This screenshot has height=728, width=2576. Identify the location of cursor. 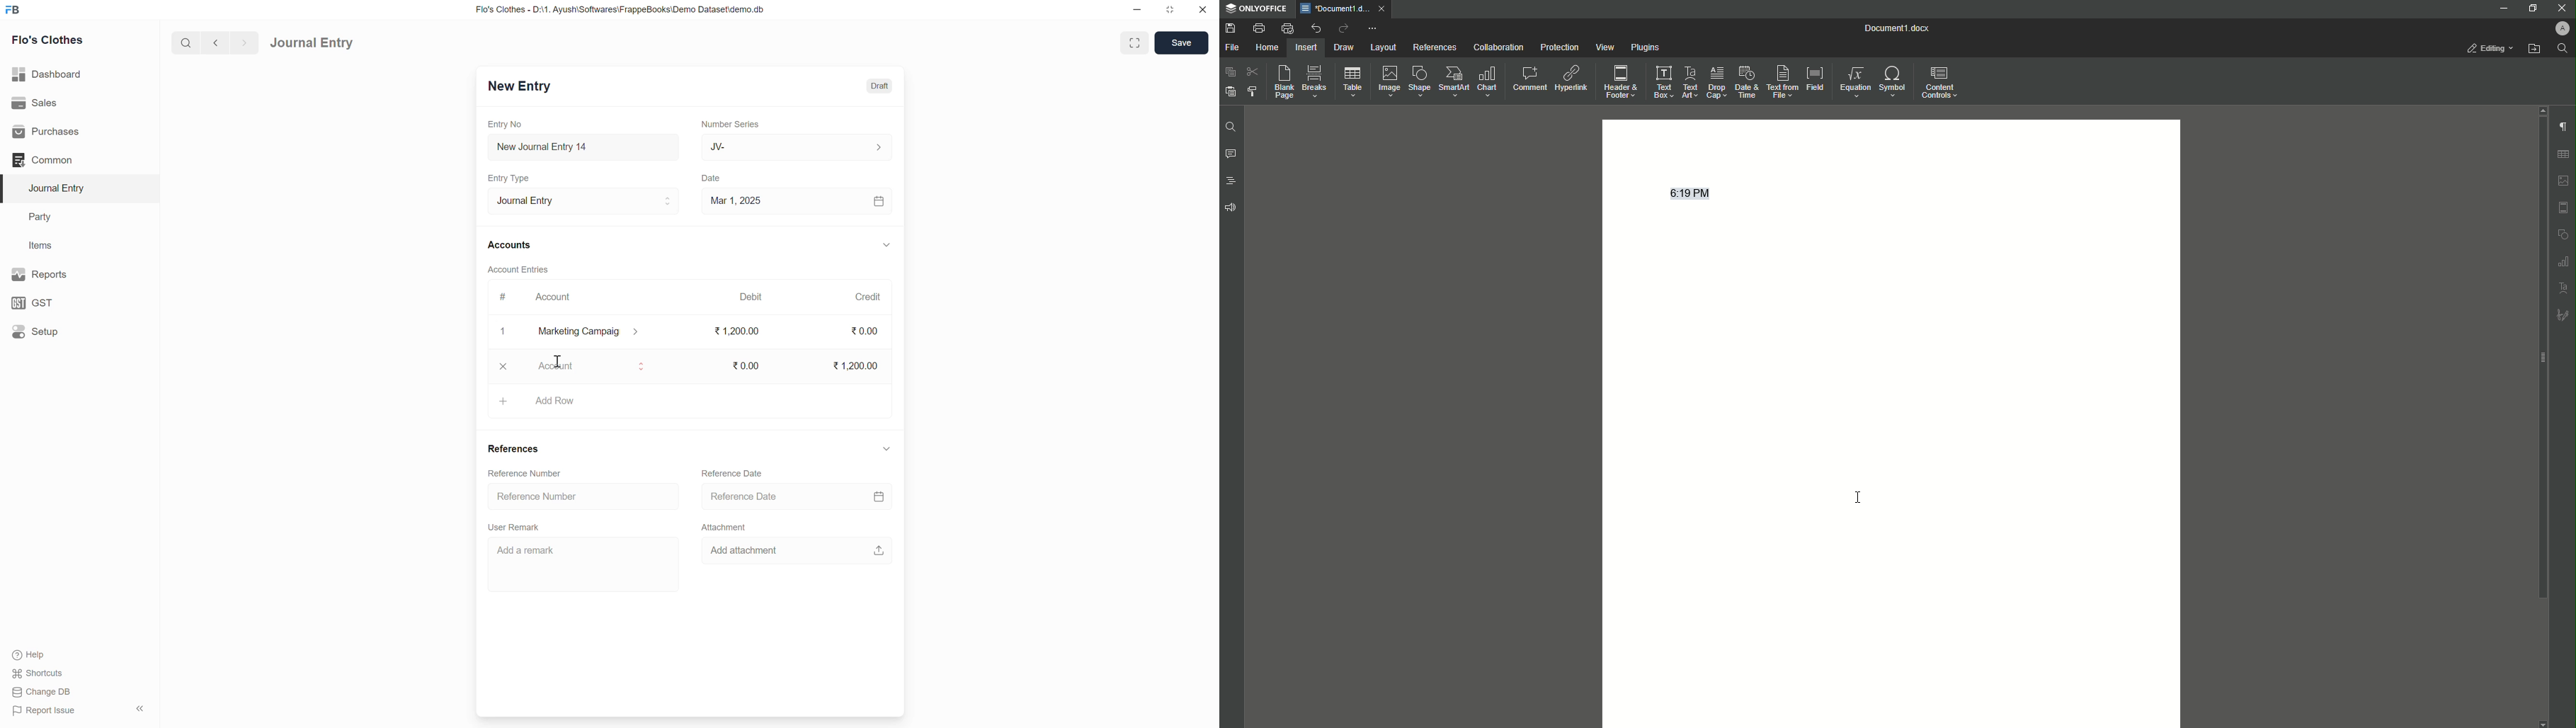
(558, 364).